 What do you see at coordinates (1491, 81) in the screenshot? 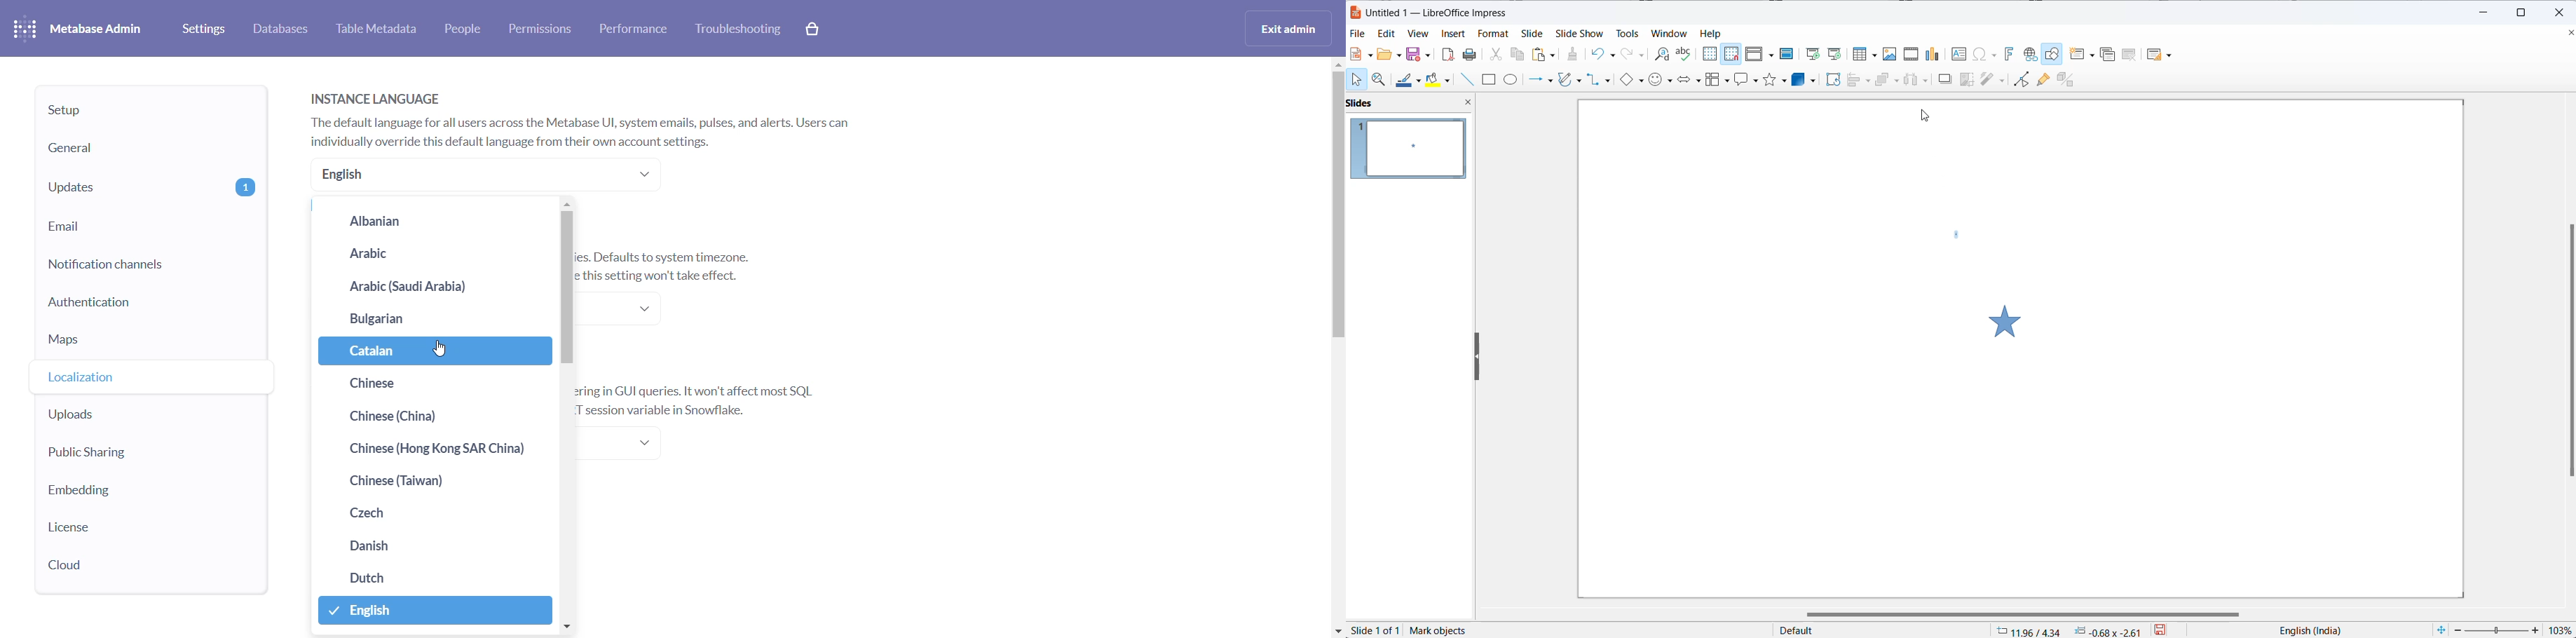
I see `rectangle` at bounding box center [1491, 81].